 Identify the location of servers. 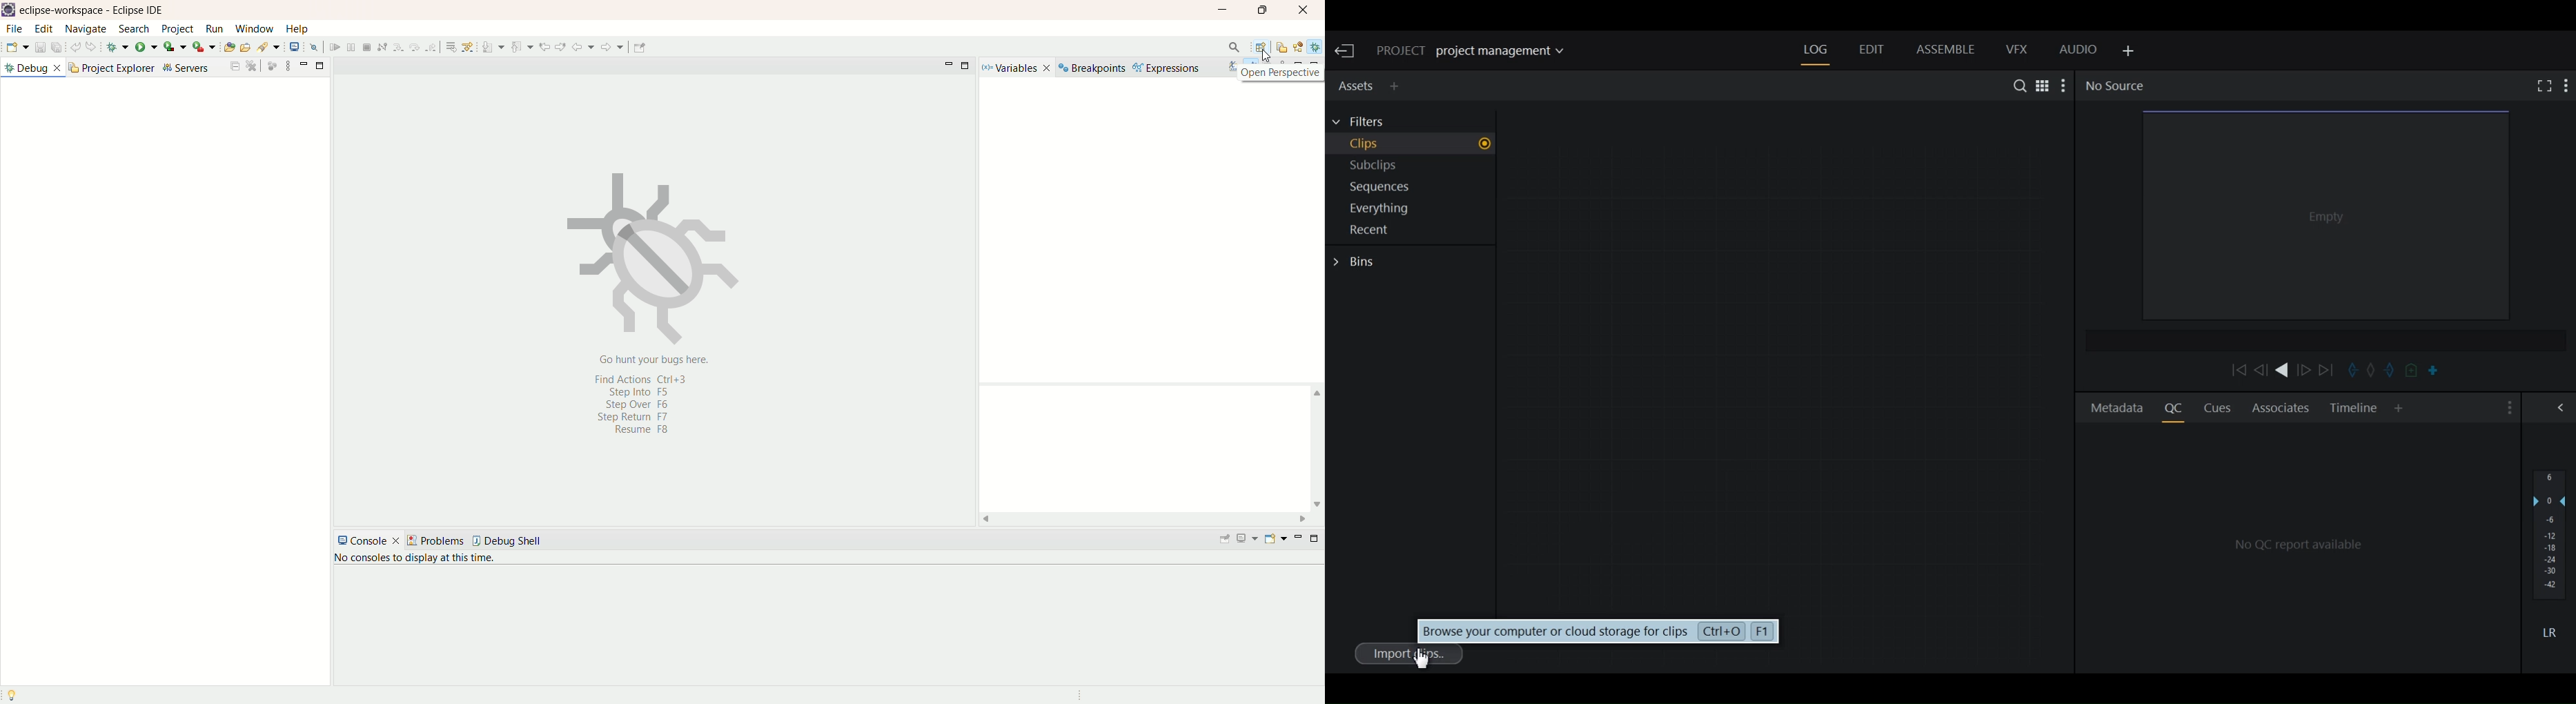
(190, 68).